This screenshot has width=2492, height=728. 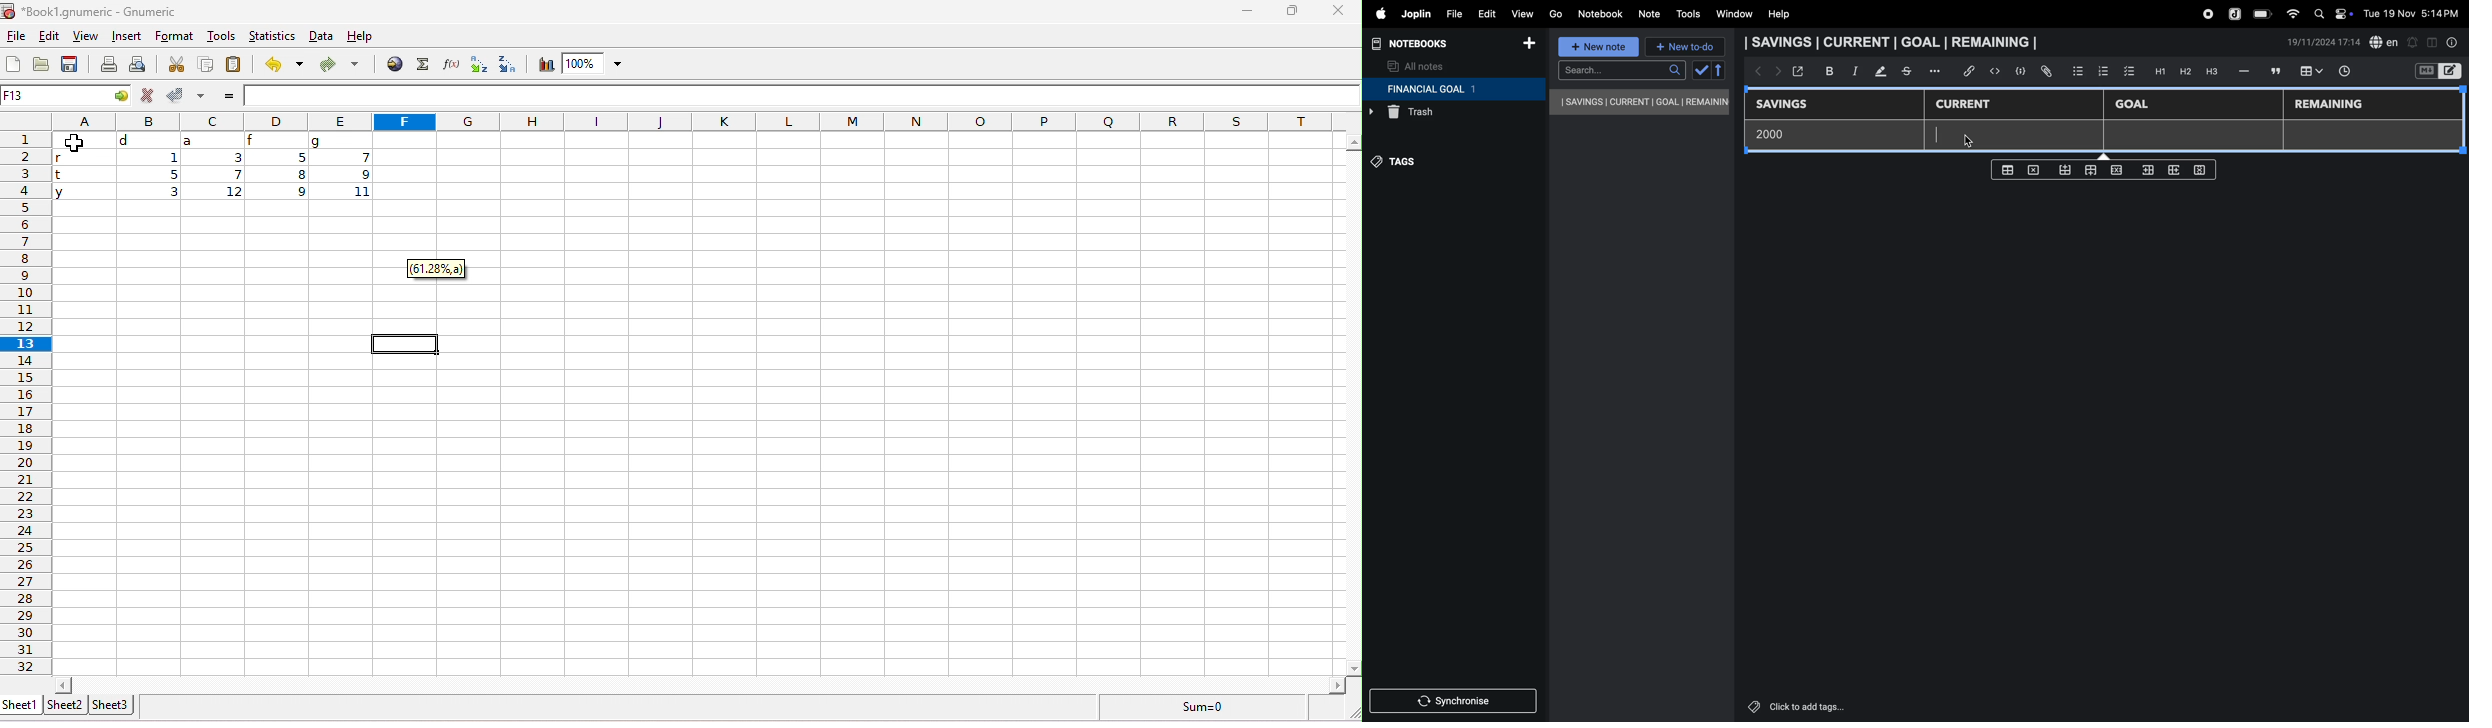 What do you see at coordinates (2103, 71) in the screenshot?
I see `numbered list` at bounding box center [2103, 71].